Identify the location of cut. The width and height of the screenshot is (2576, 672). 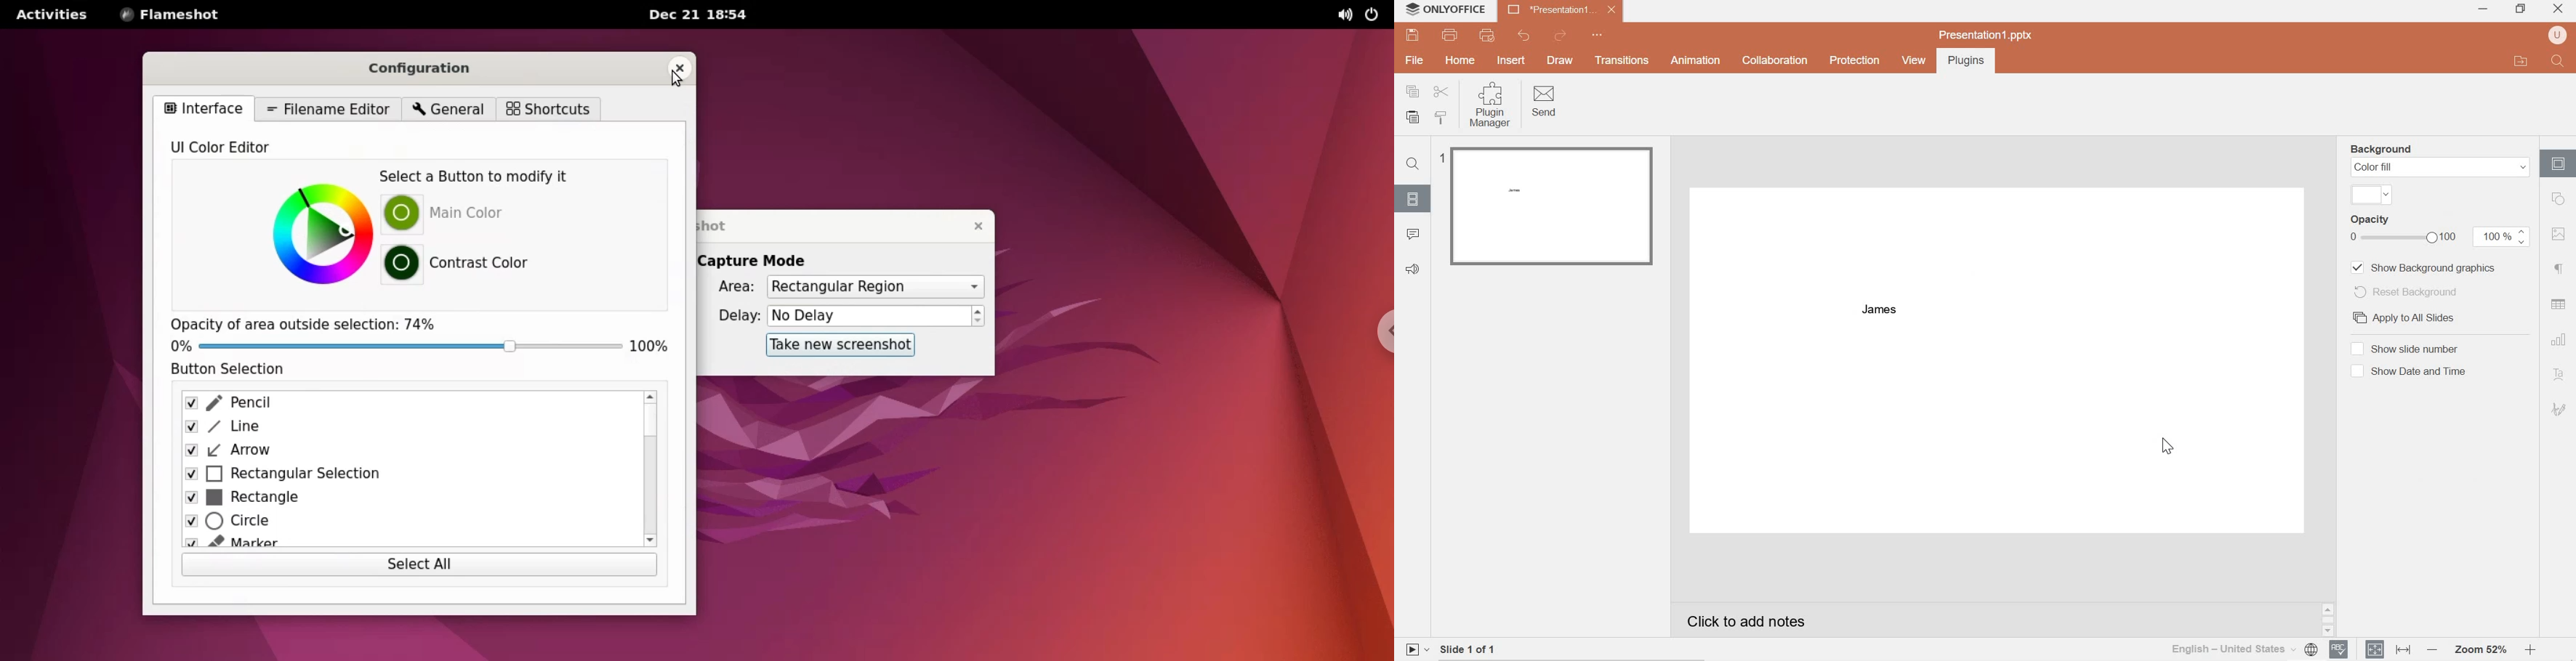
(1442, 91).